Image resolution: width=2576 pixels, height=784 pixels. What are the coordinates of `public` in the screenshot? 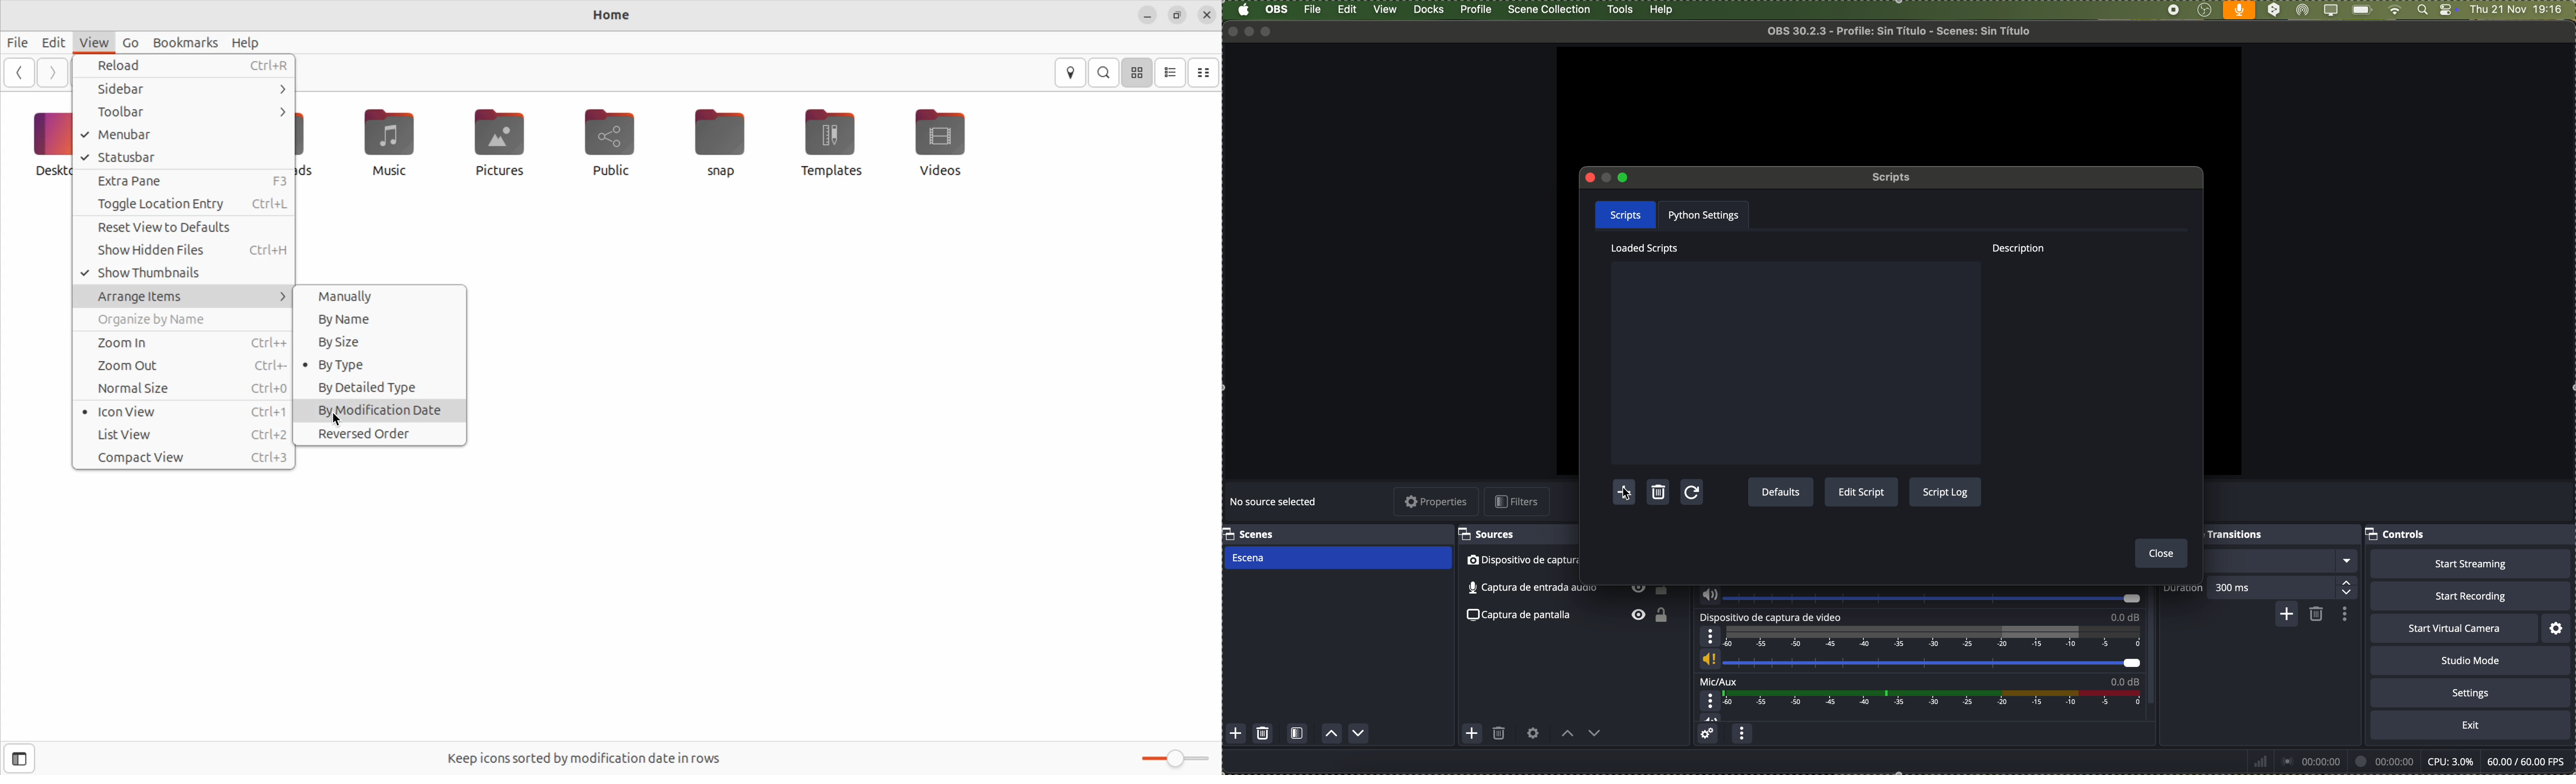 It's located at (610, 142).